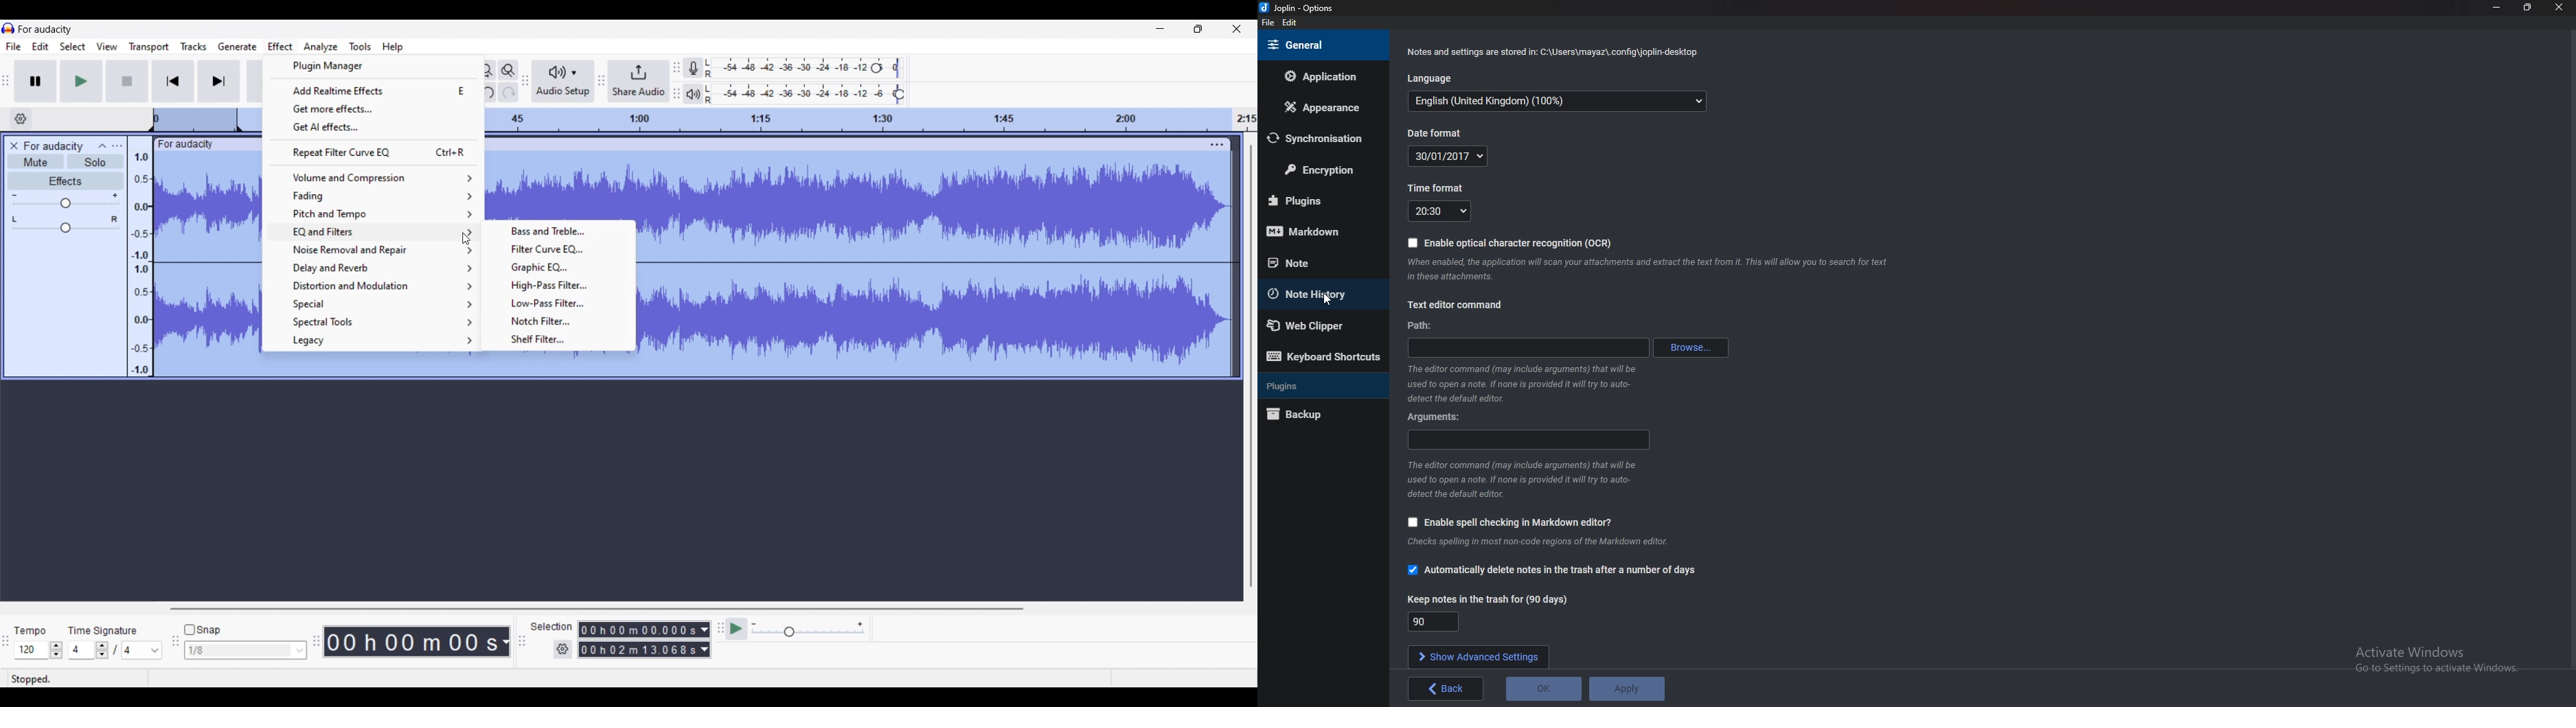 The height and width of the screenshot is (728, 2576). Describe the element at coordinates (1561, 569) in the screenshot. I see `Automatically delete notes in the trash after a number of days` at that location.